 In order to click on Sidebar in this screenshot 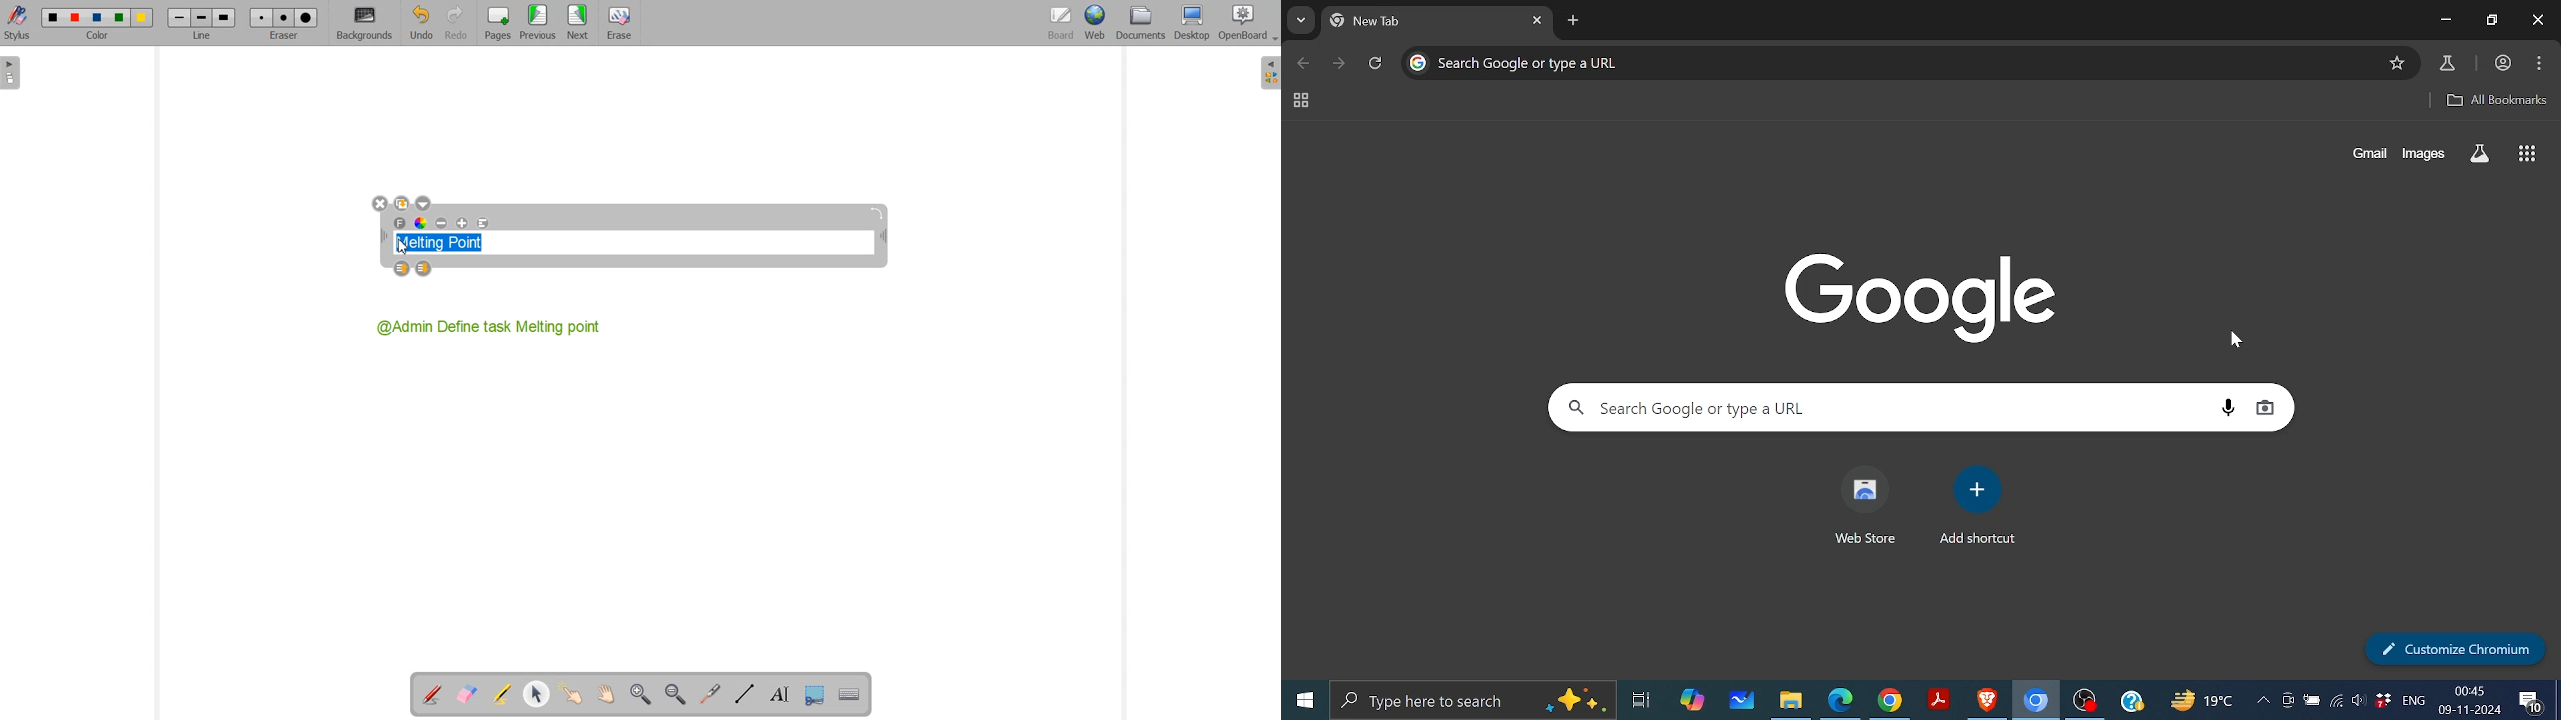, I will do `click(12, 73)`.